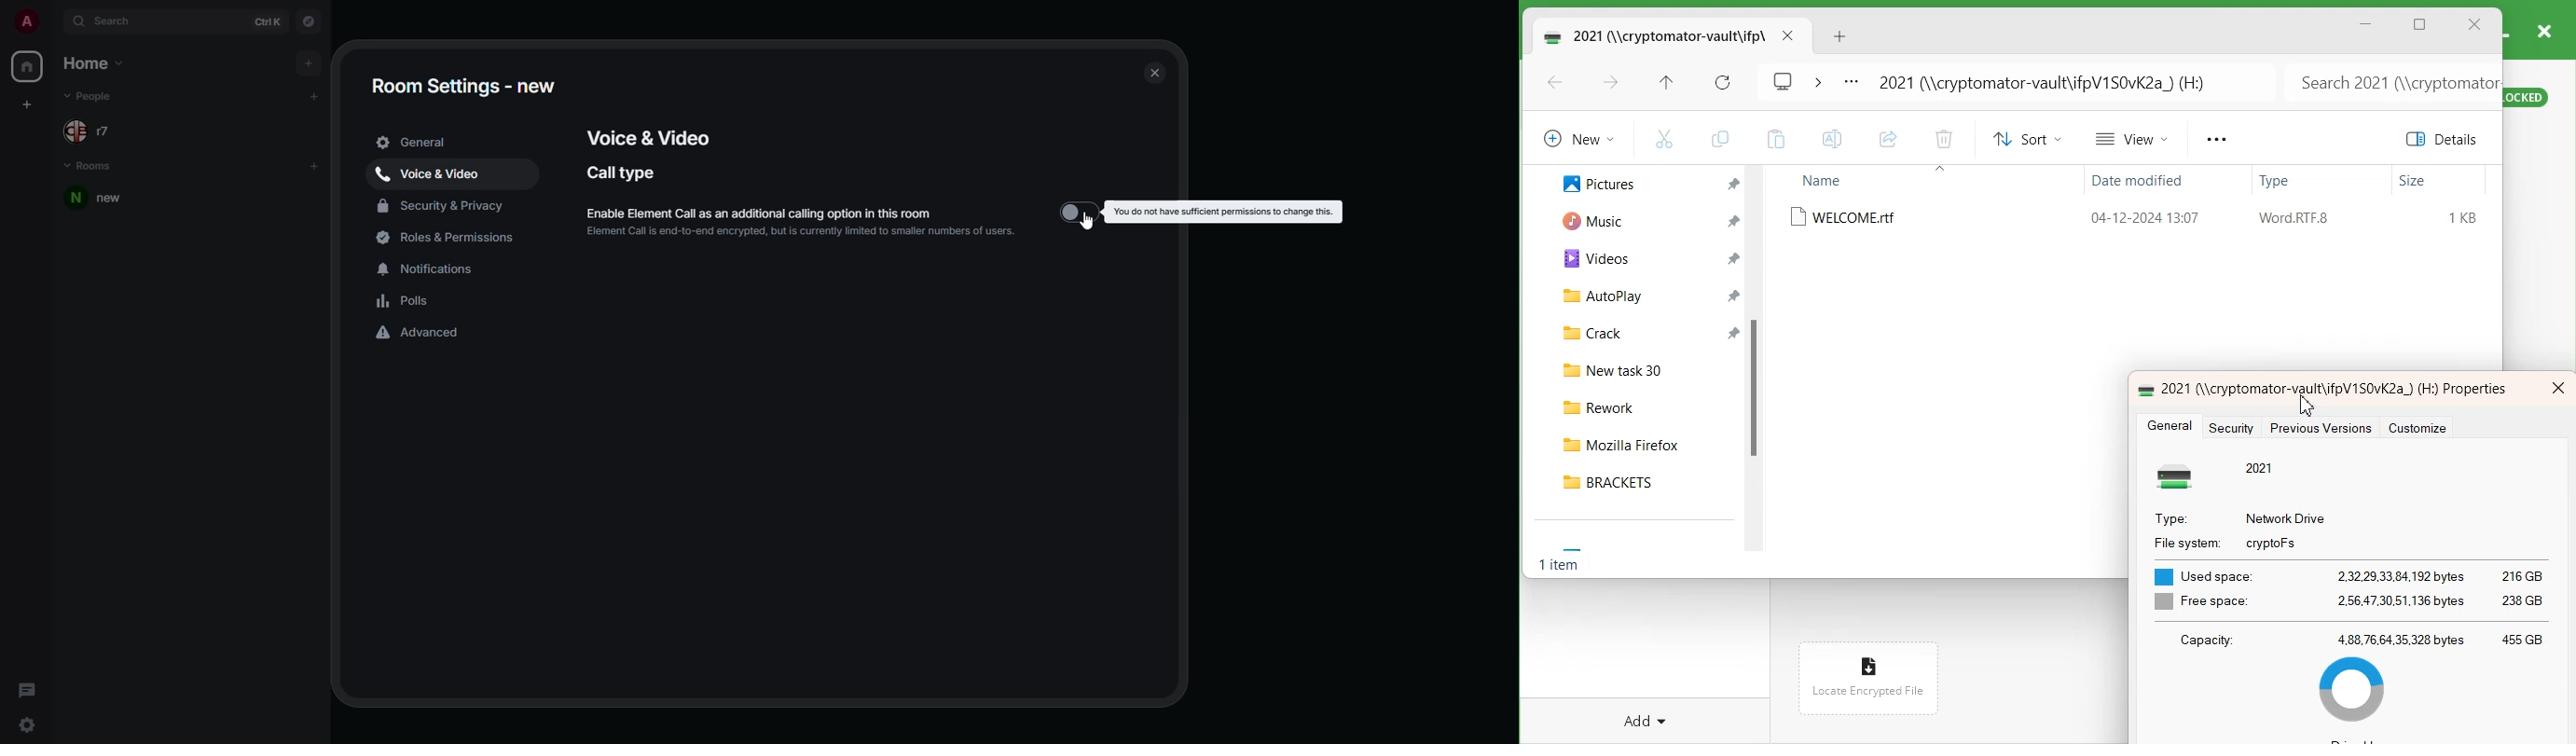 The image size is (2576, 756). I want to click on cursor, so click(1090, 223).